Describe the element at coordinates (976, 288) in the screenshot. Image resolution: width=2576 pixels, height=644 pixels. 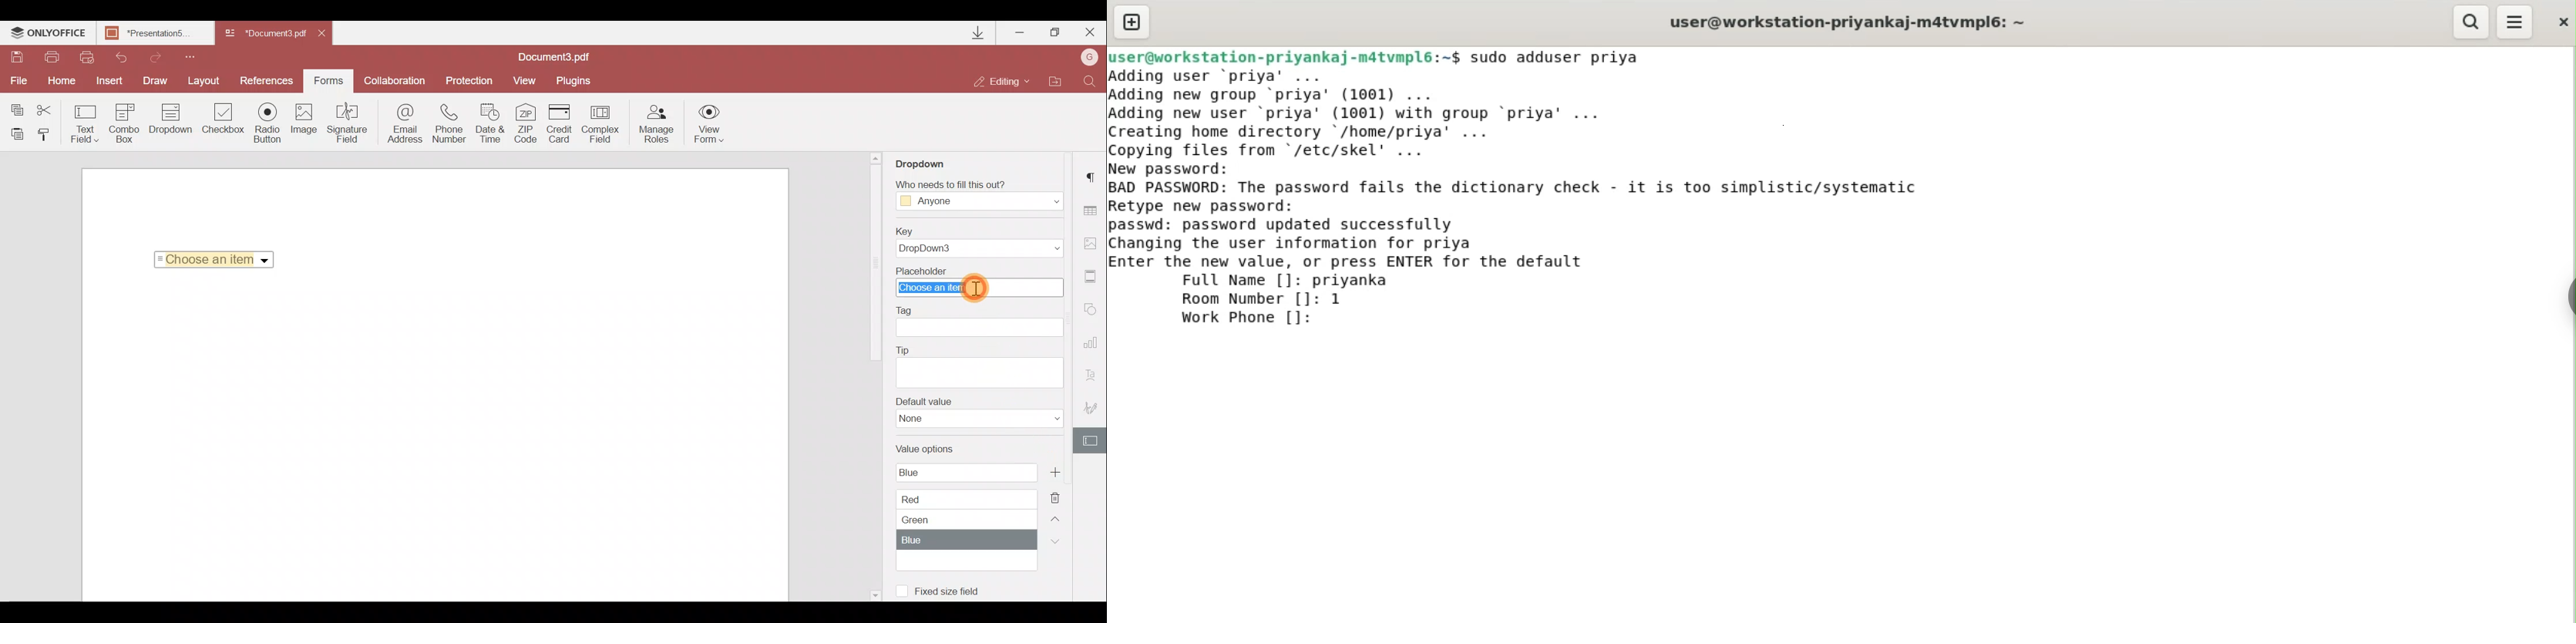
I see `Cursor` at that location.